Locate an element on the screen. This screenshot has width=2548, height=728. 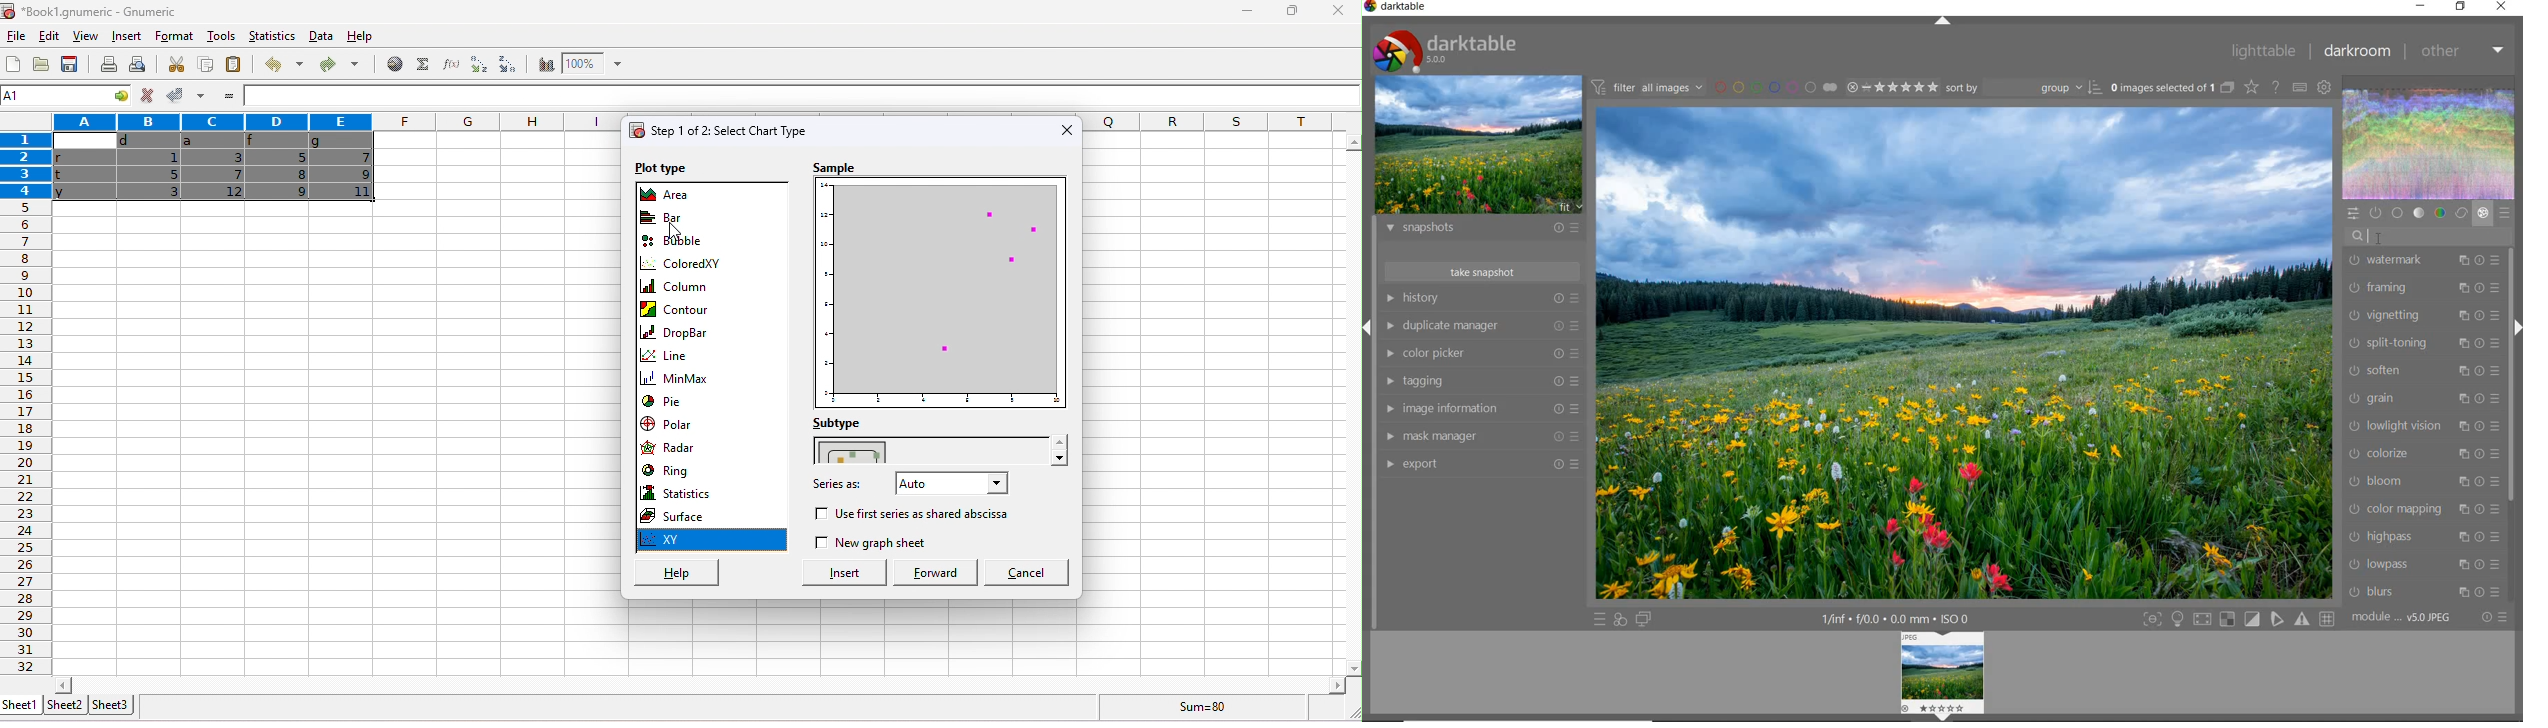
 is located at coordinates (684, 495).